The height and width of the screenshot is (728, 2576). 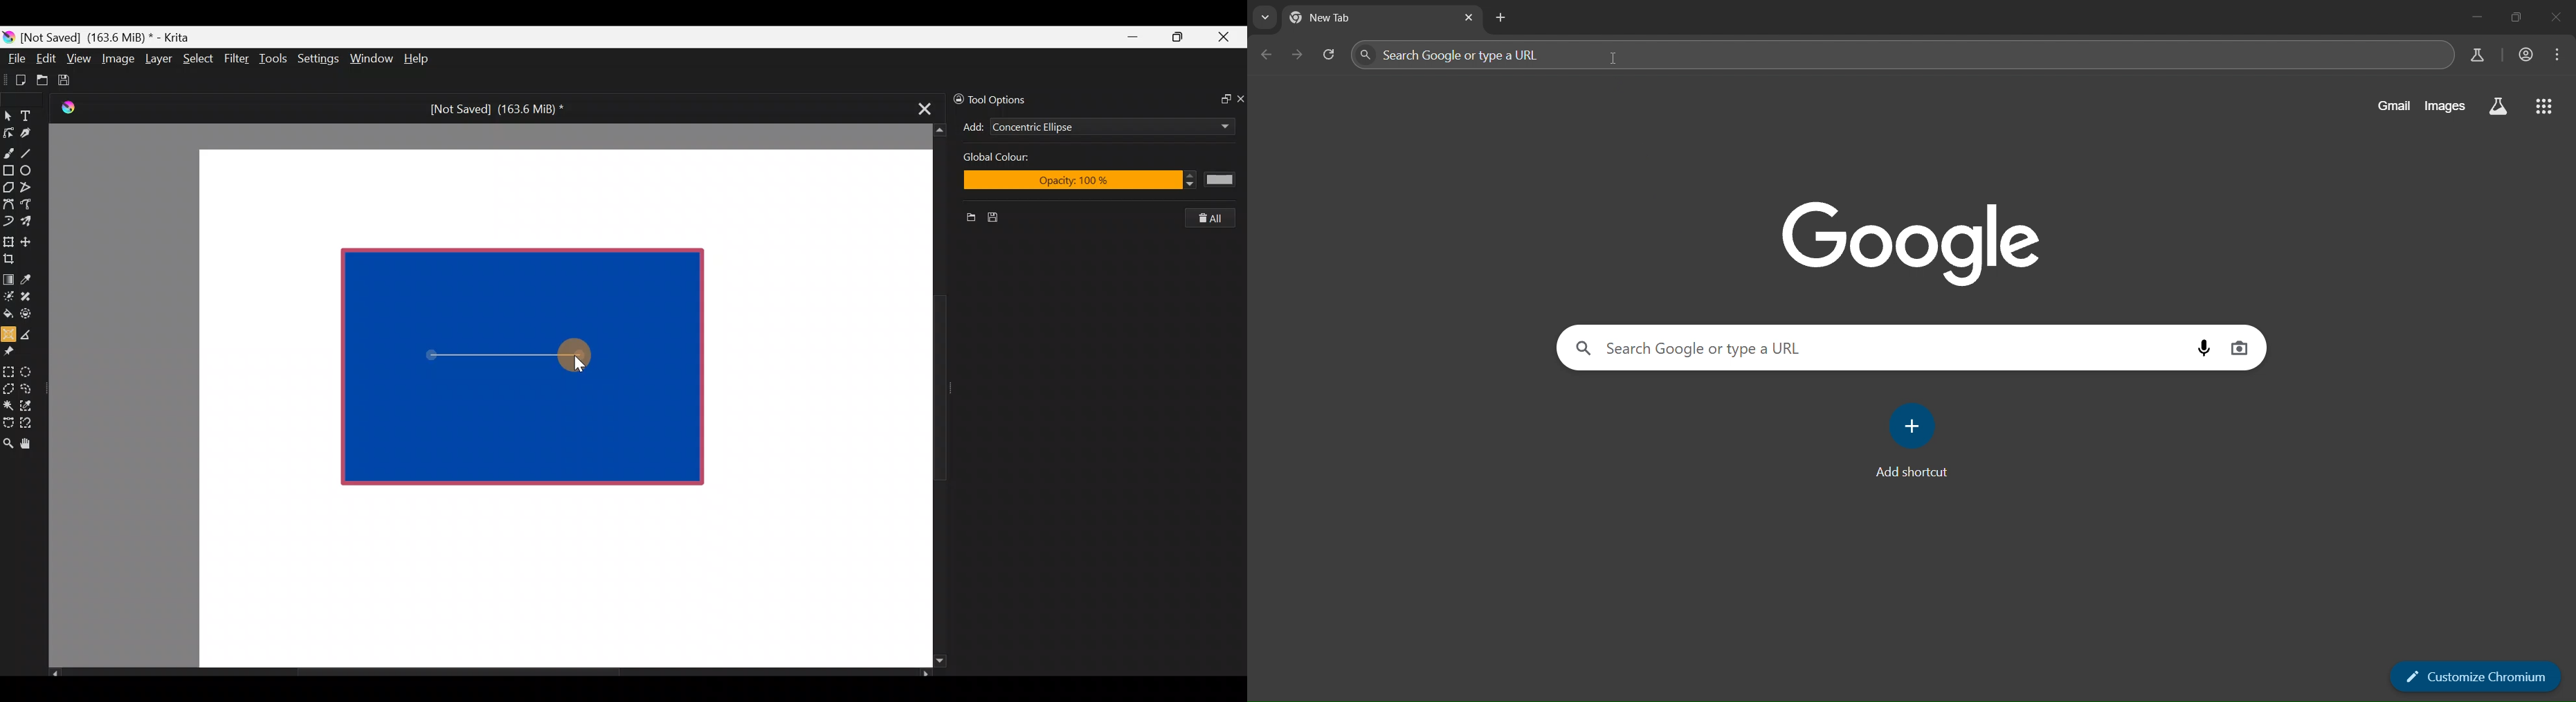 What do you see at coordinates (1010, 99) in the screenshot?
I see `Tool options` at bounding box center [1010, 99].